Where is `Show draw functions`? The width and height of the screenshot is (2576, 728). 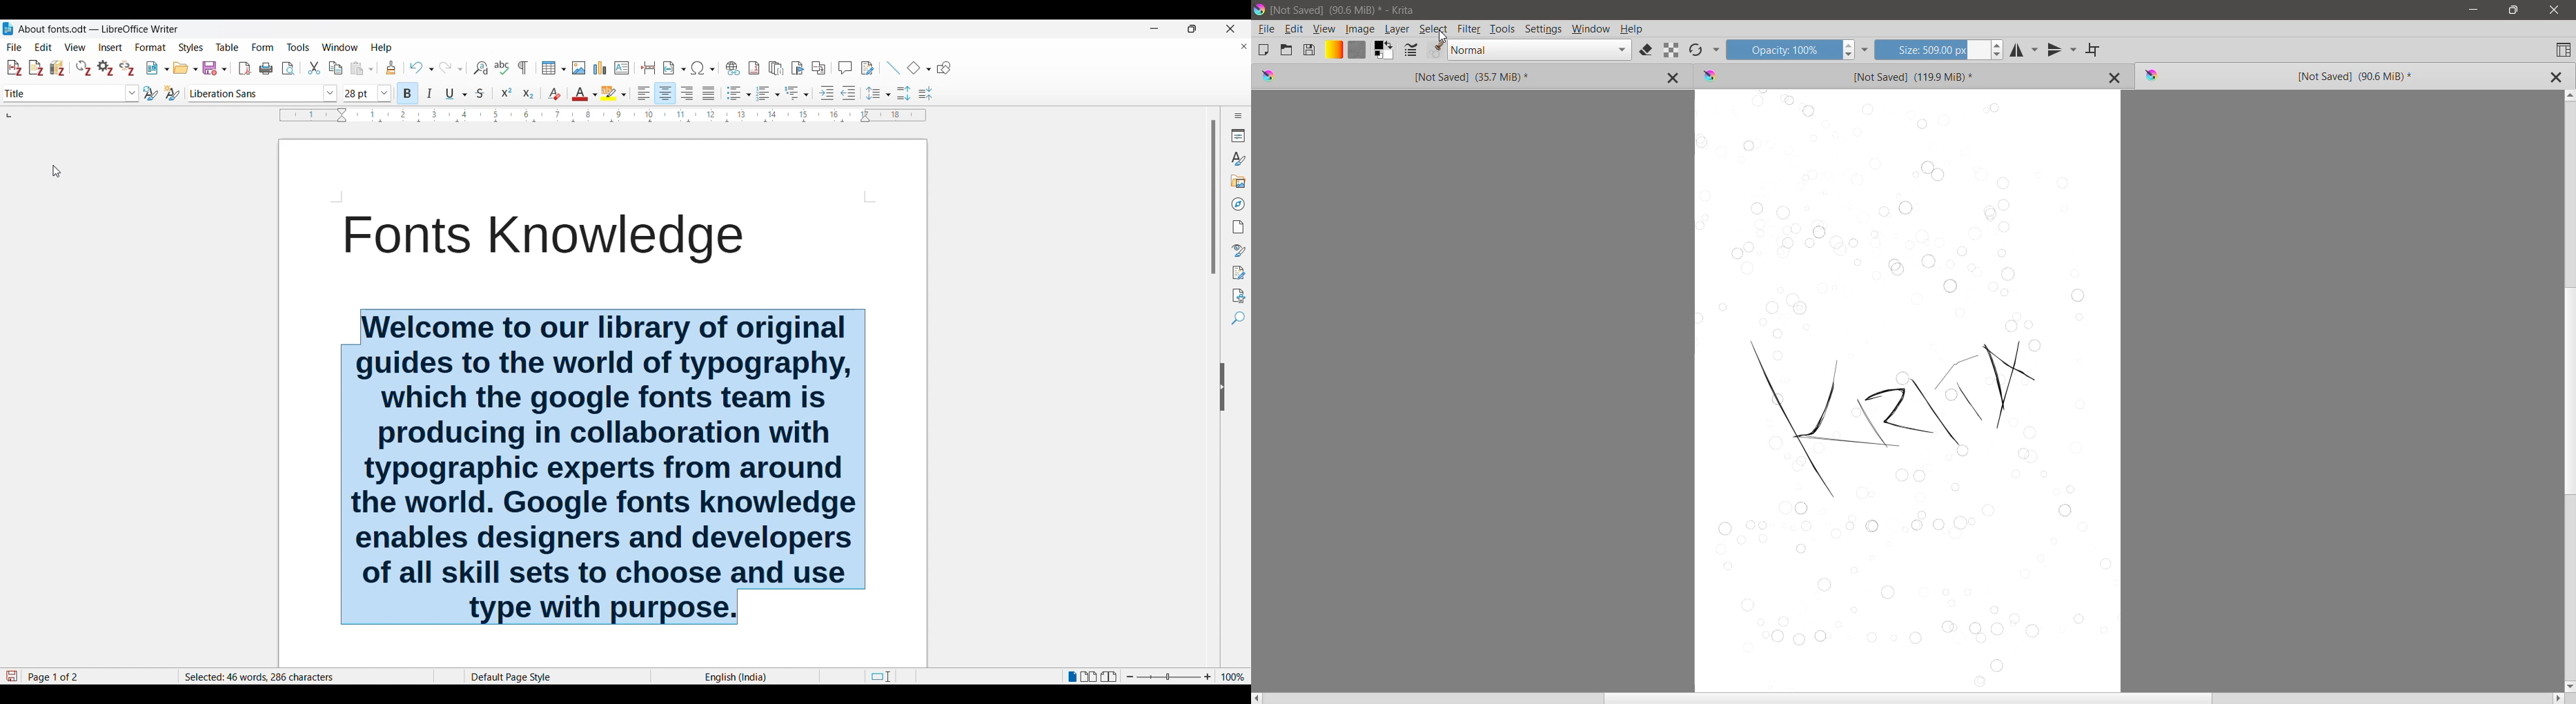 Show draw functions is located at coordinates (944, 67).